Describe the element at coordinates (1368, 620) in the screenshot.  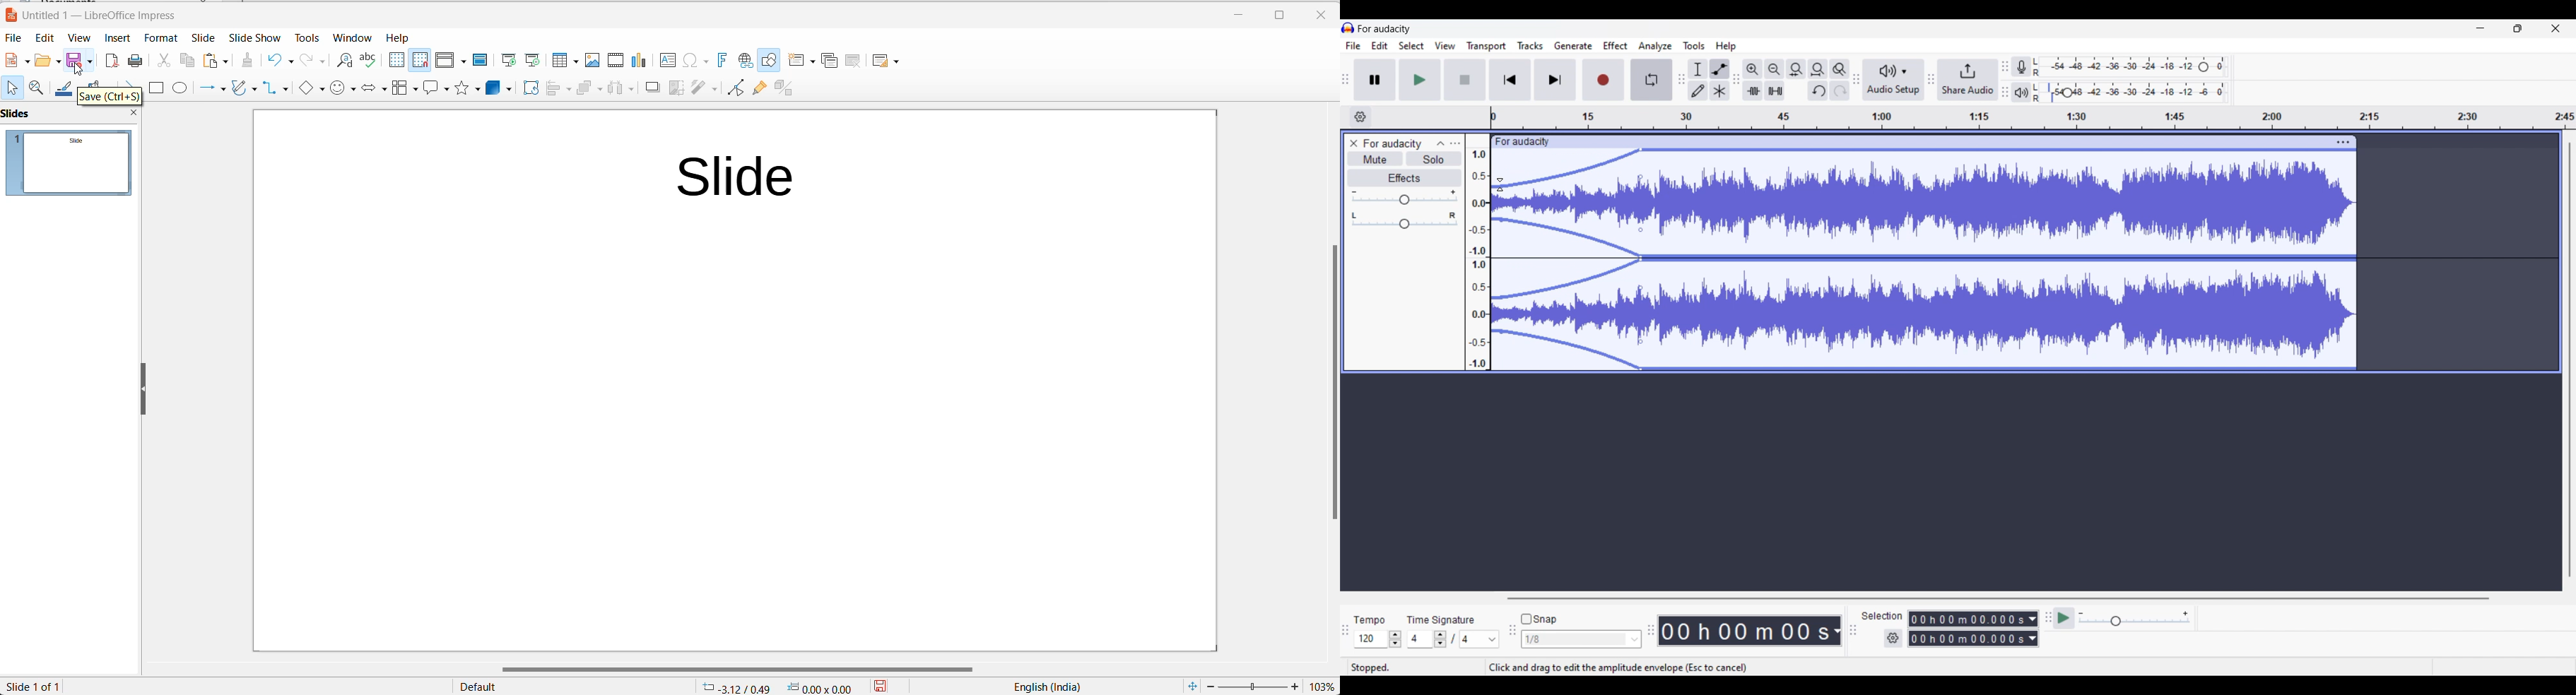
I see `tempo` at that location.